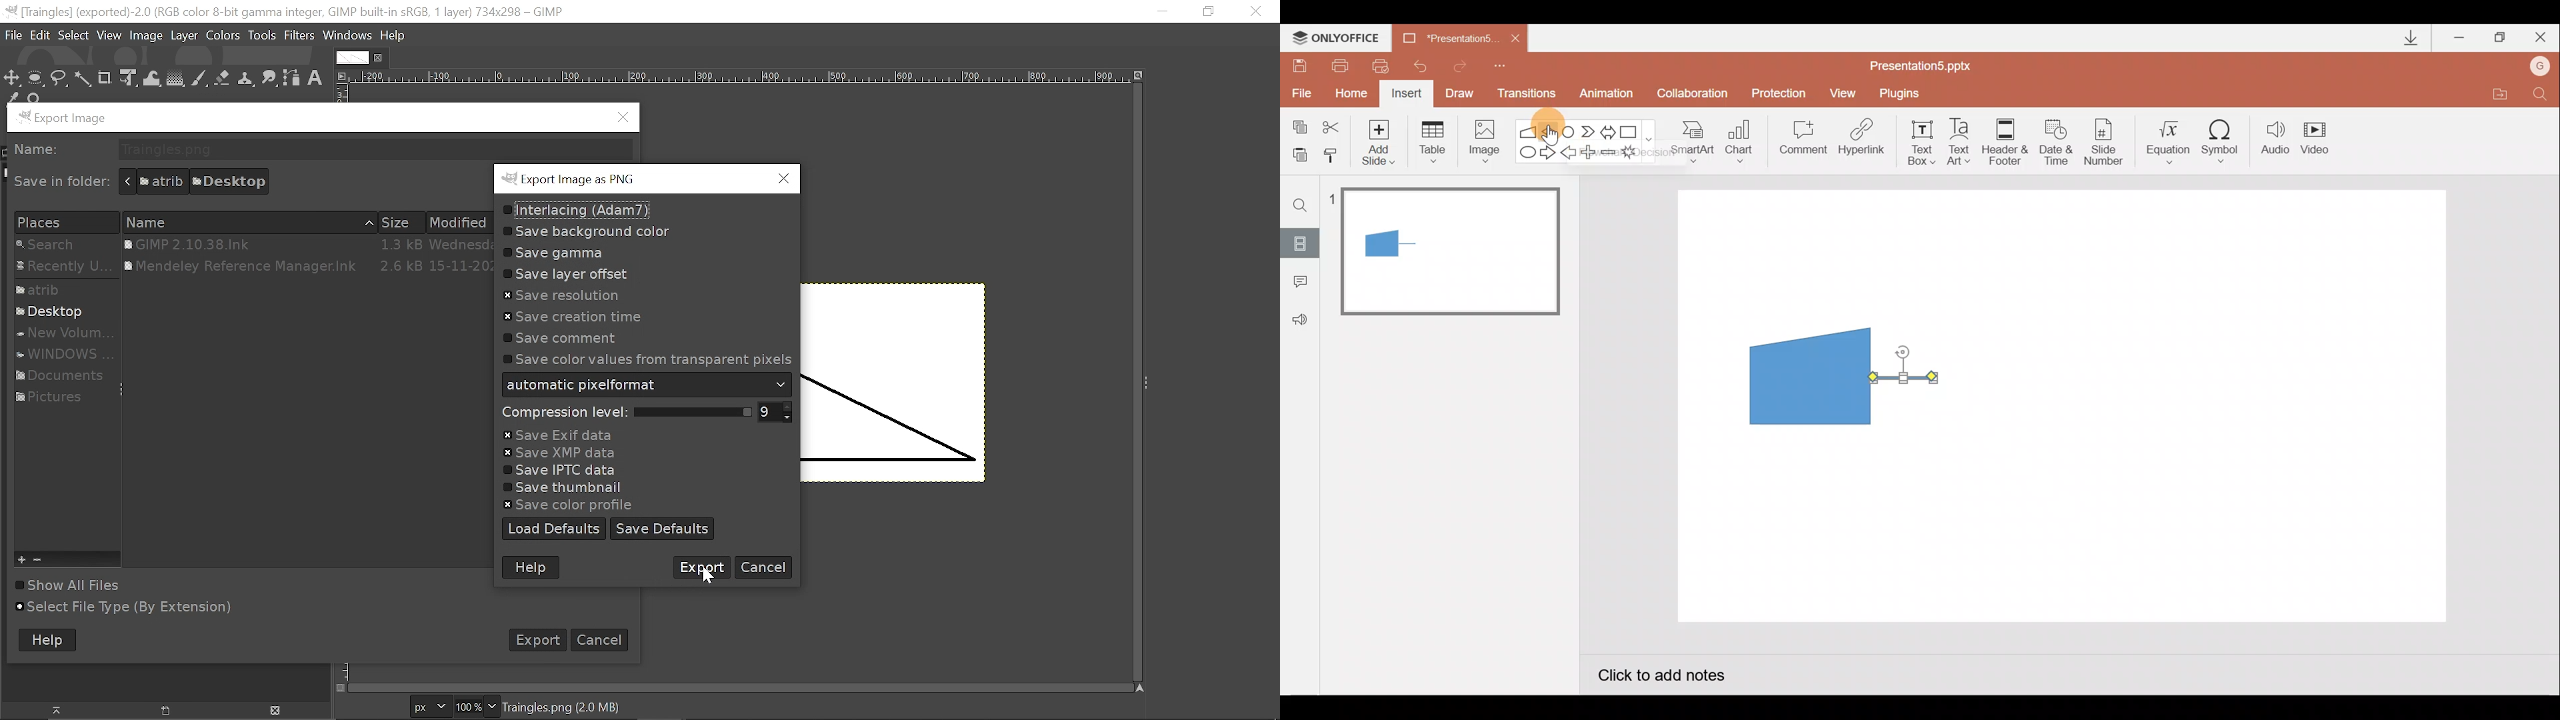 The width and height of the screenshot is (2576, 728). I want to click on Video, so click(2320, 139).